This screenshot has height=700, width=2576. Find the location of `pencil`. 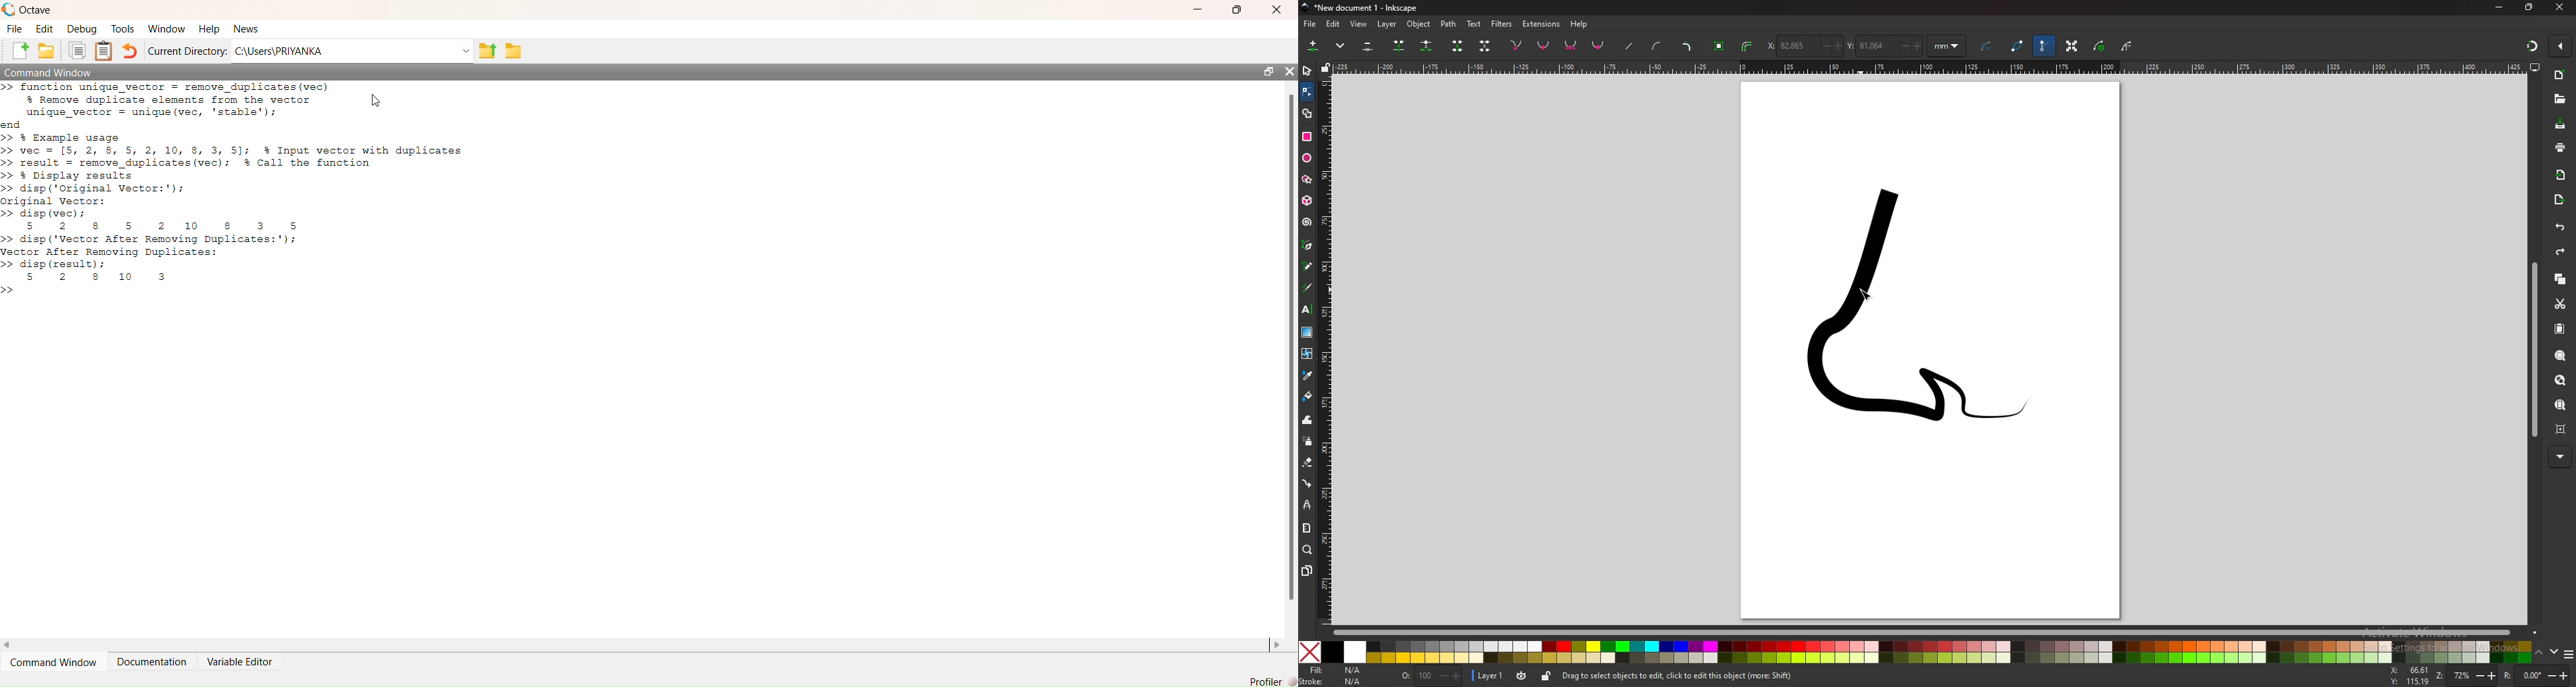

pencil is located at coordinates (1307, 267).